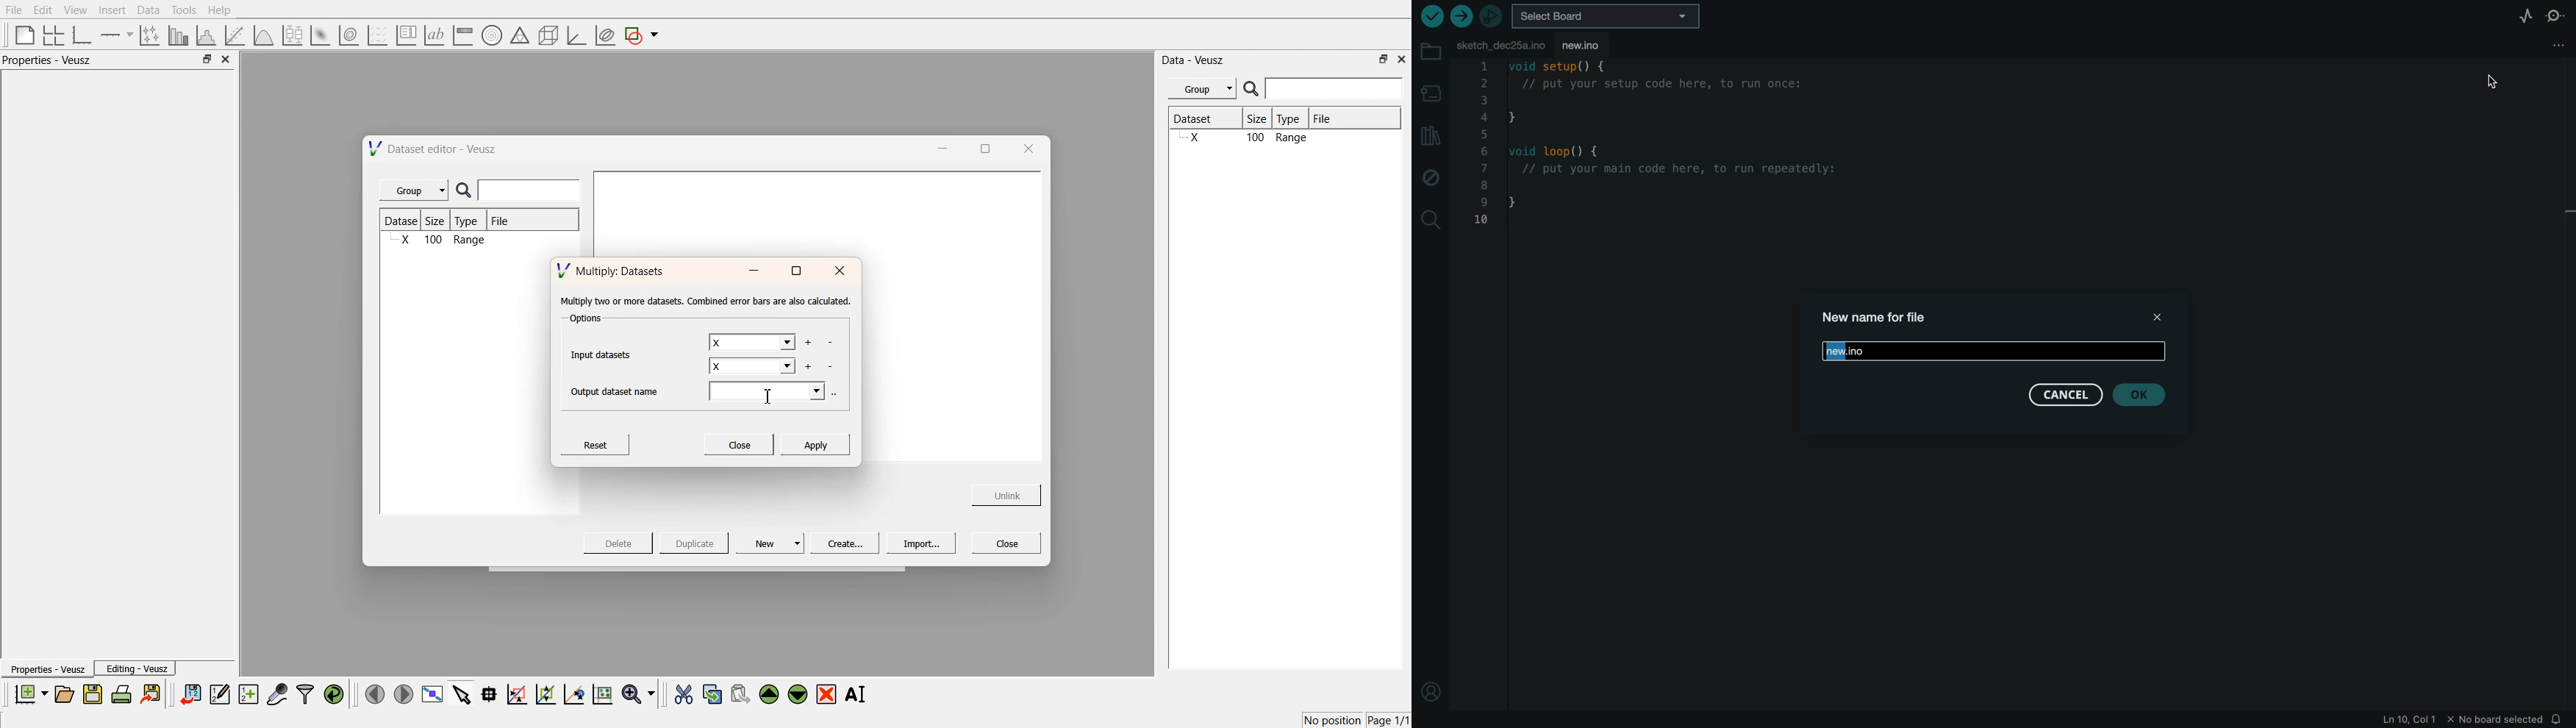 Image resolution: width=2576 pixels, height=728 pixels. Describe the element at coordinates (47, 670) in the screenshot. I see `Properties - Veusz` at that location.